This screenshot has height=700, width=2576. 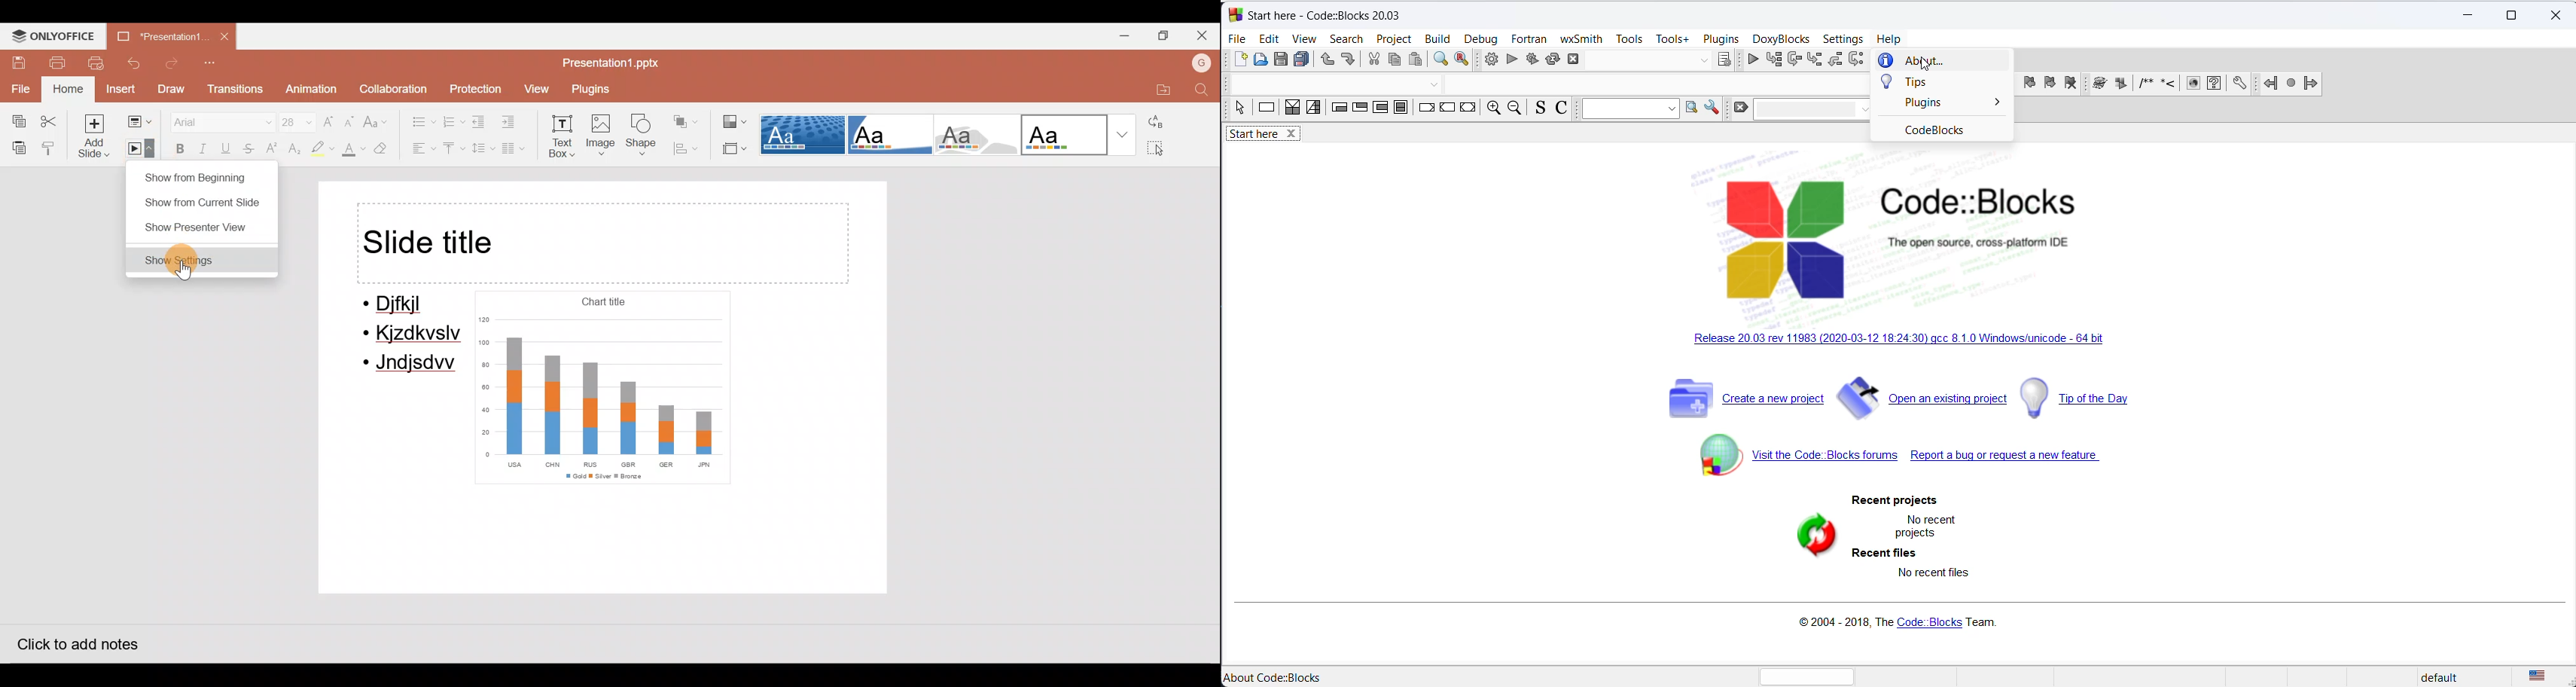 I want to click on Font size, so click(x=295, y=121).